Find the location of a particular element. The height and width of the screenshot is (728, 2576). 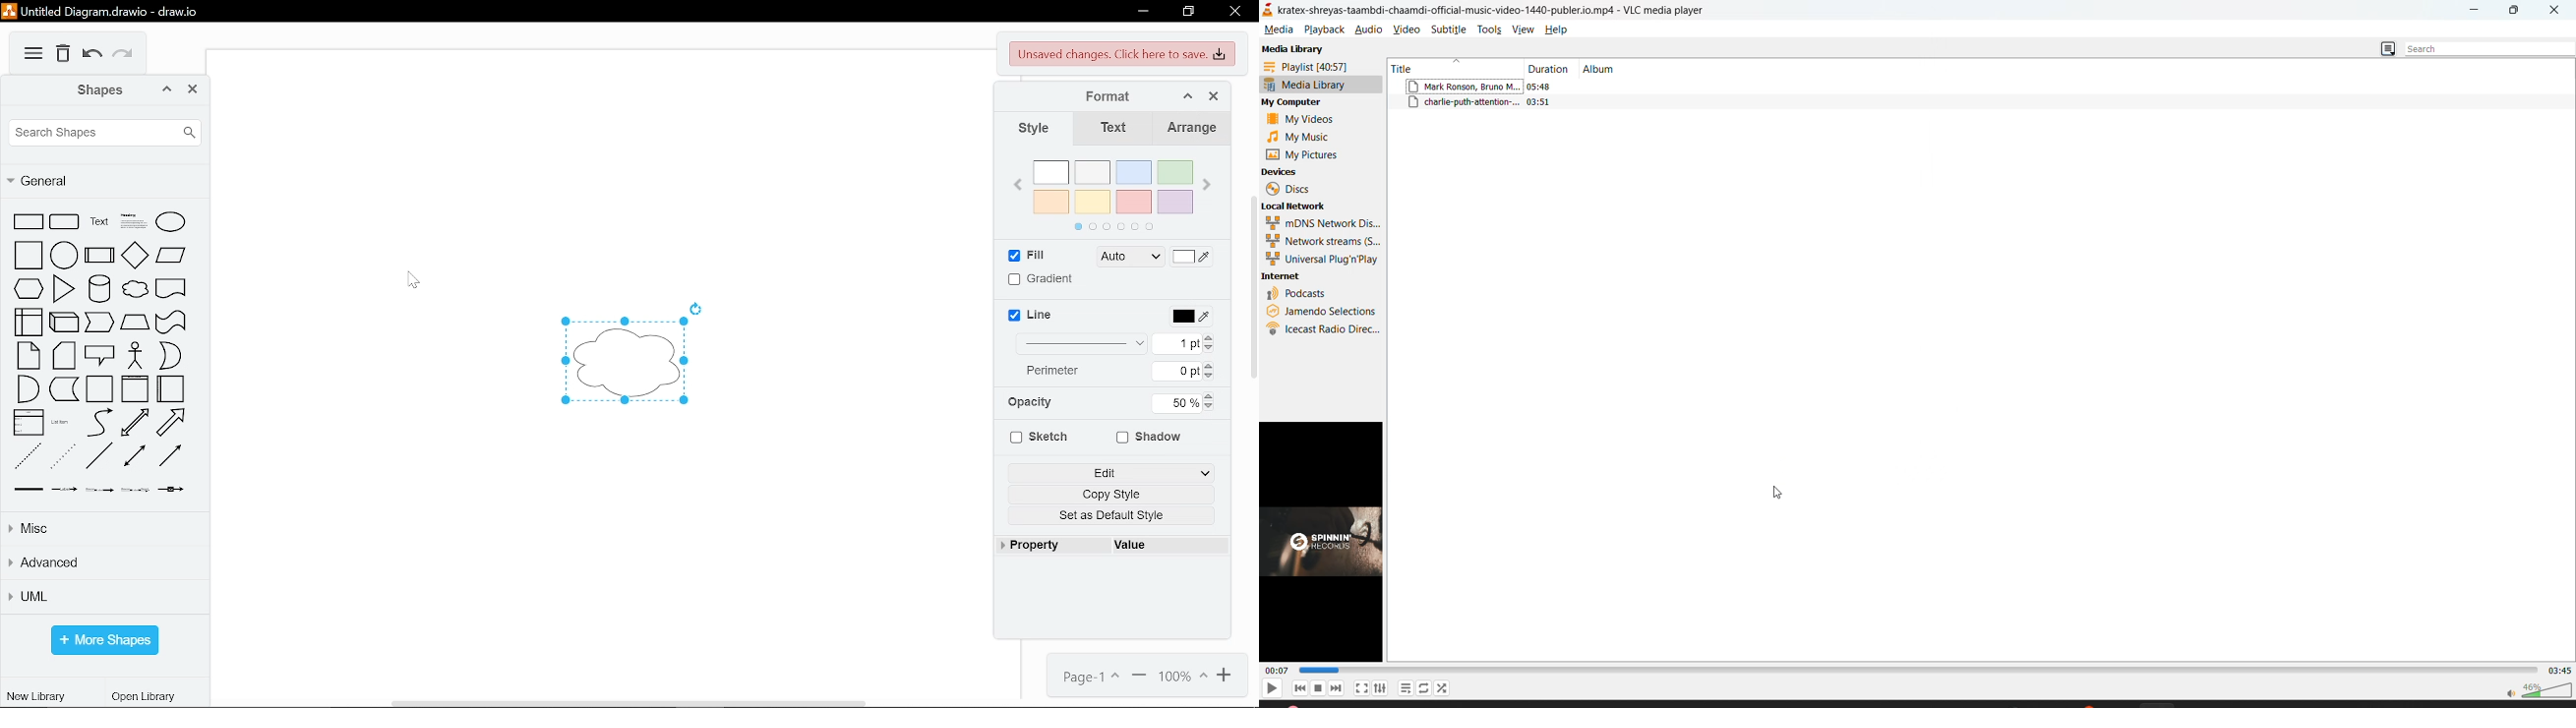

misc is located at coordinates (102, 530).